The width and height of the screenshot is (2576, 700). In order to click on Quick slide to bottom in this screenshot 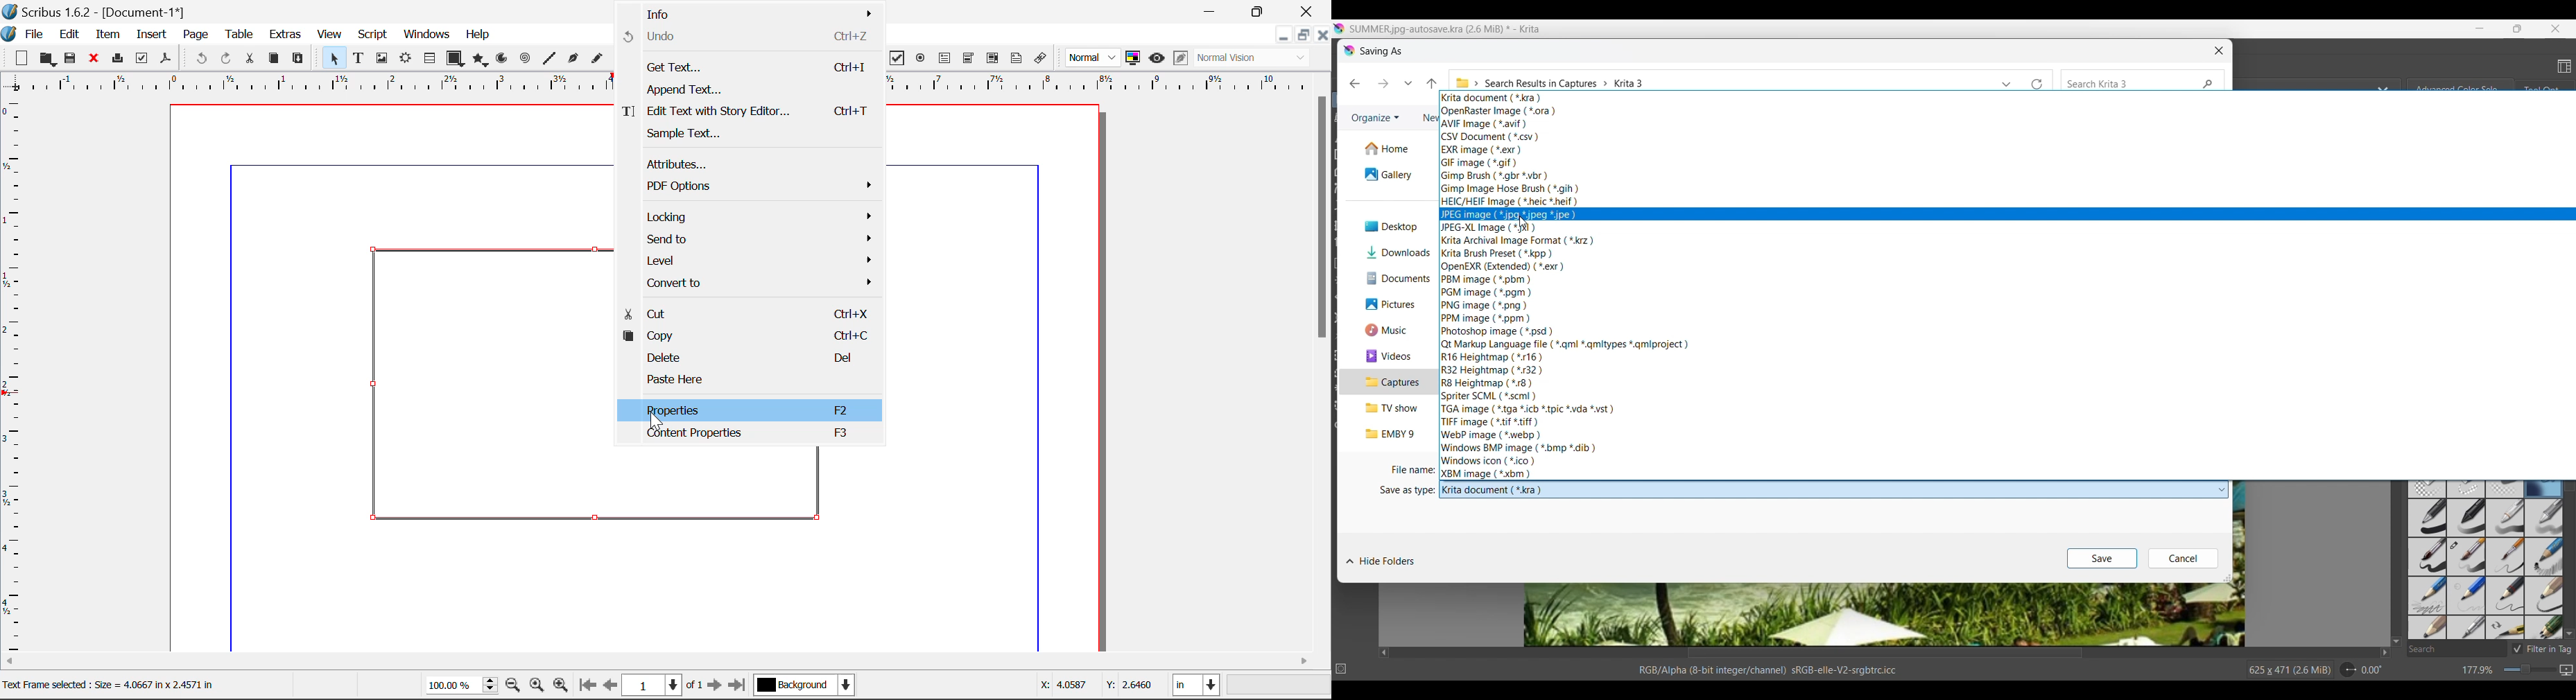, I will do `click(2569, 635)`.